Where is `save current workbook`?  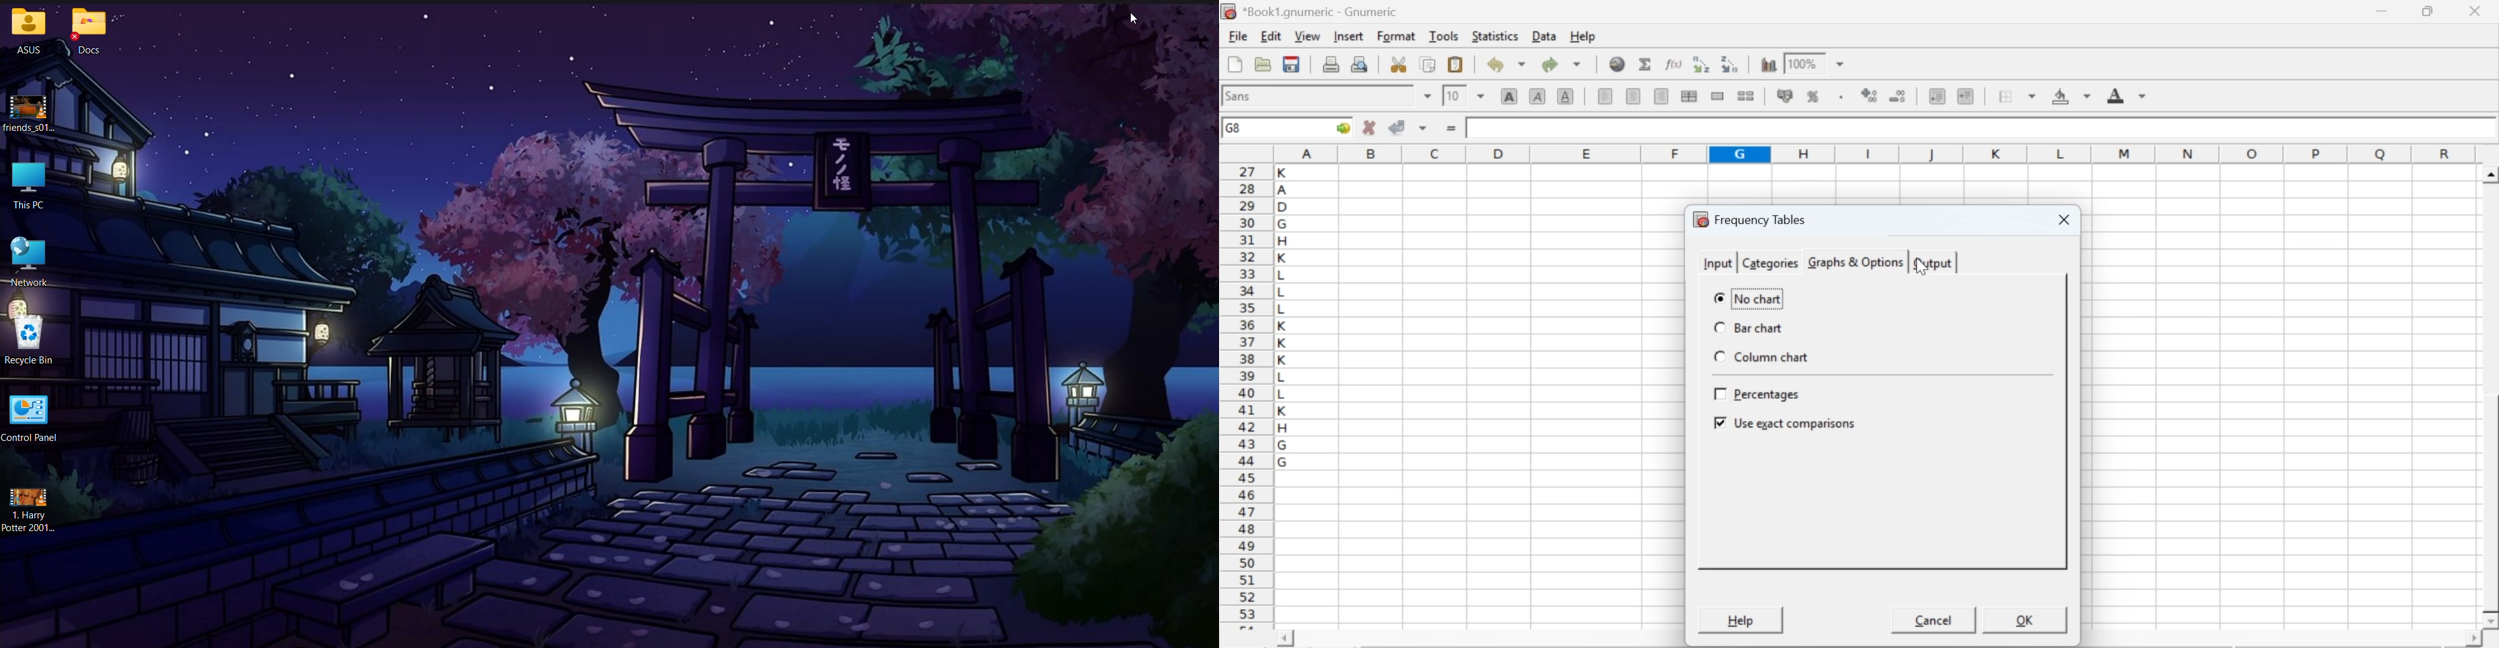
save current workbook is located at coordinates (1292, 64).